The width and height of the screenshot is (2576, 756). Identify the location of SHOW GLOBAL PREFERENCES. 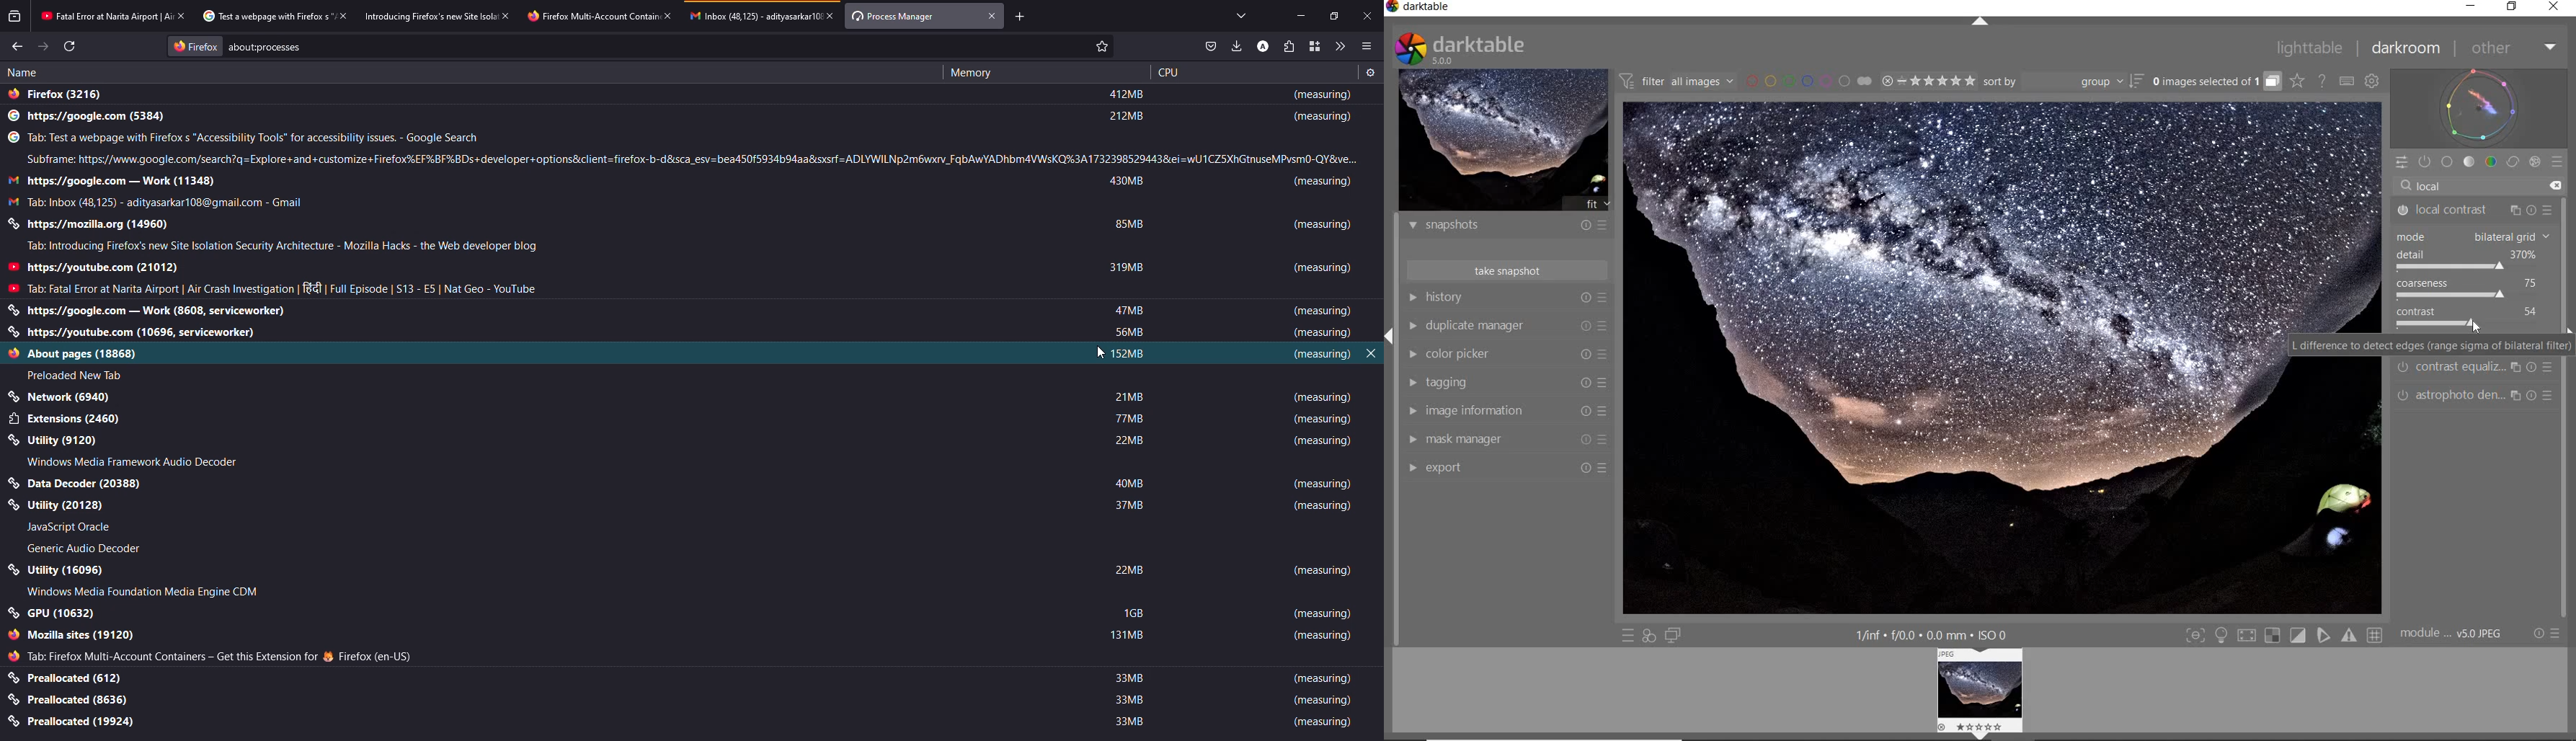
(2371, 80).